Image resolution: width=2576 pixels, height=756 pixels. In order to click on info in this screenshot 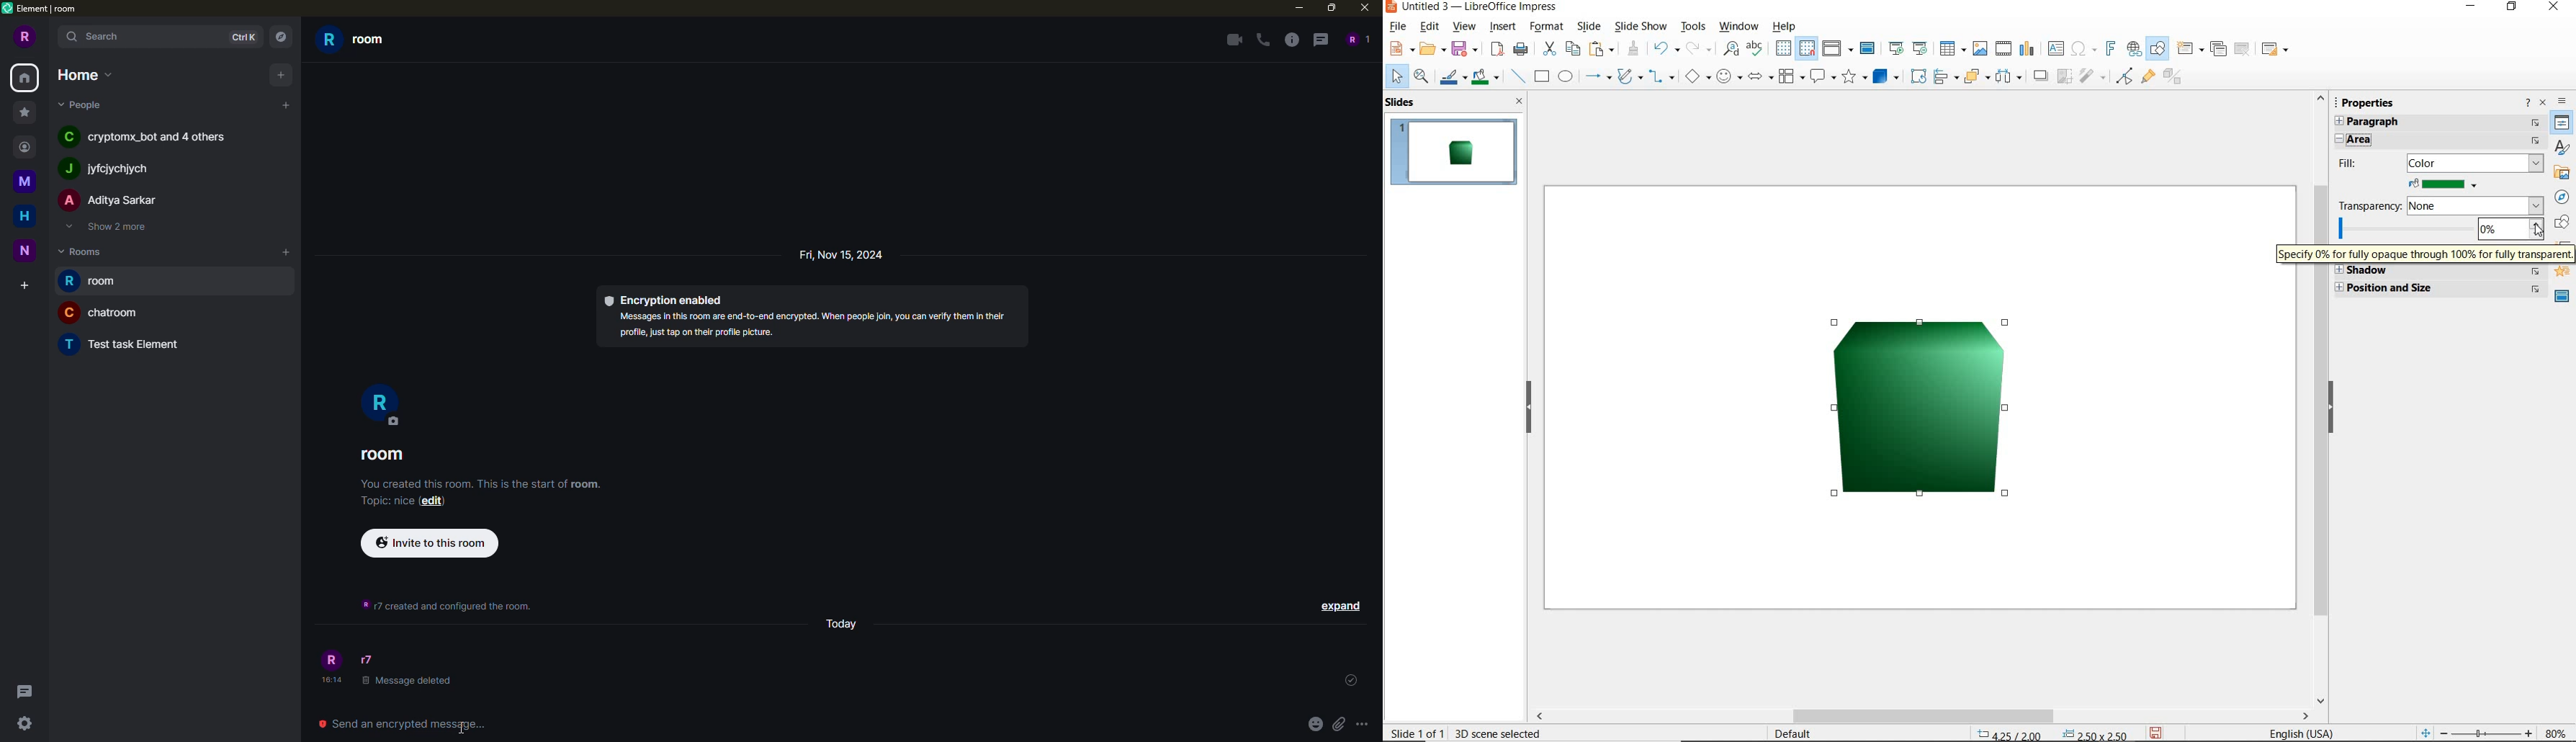, I will do `click(450, 609)`.